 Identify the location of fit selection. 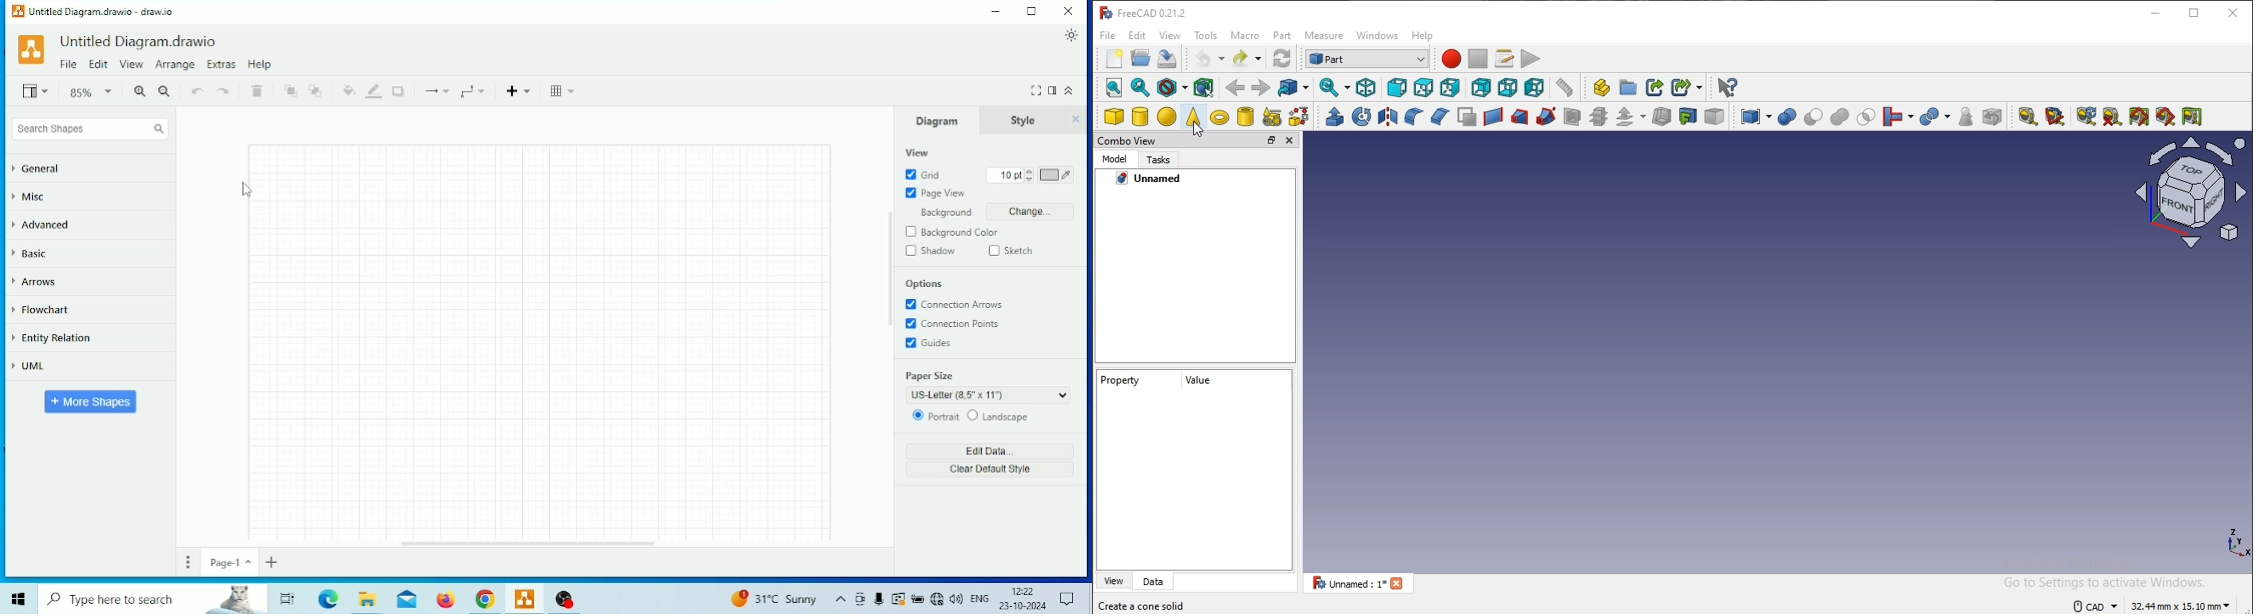
(1140, 87).